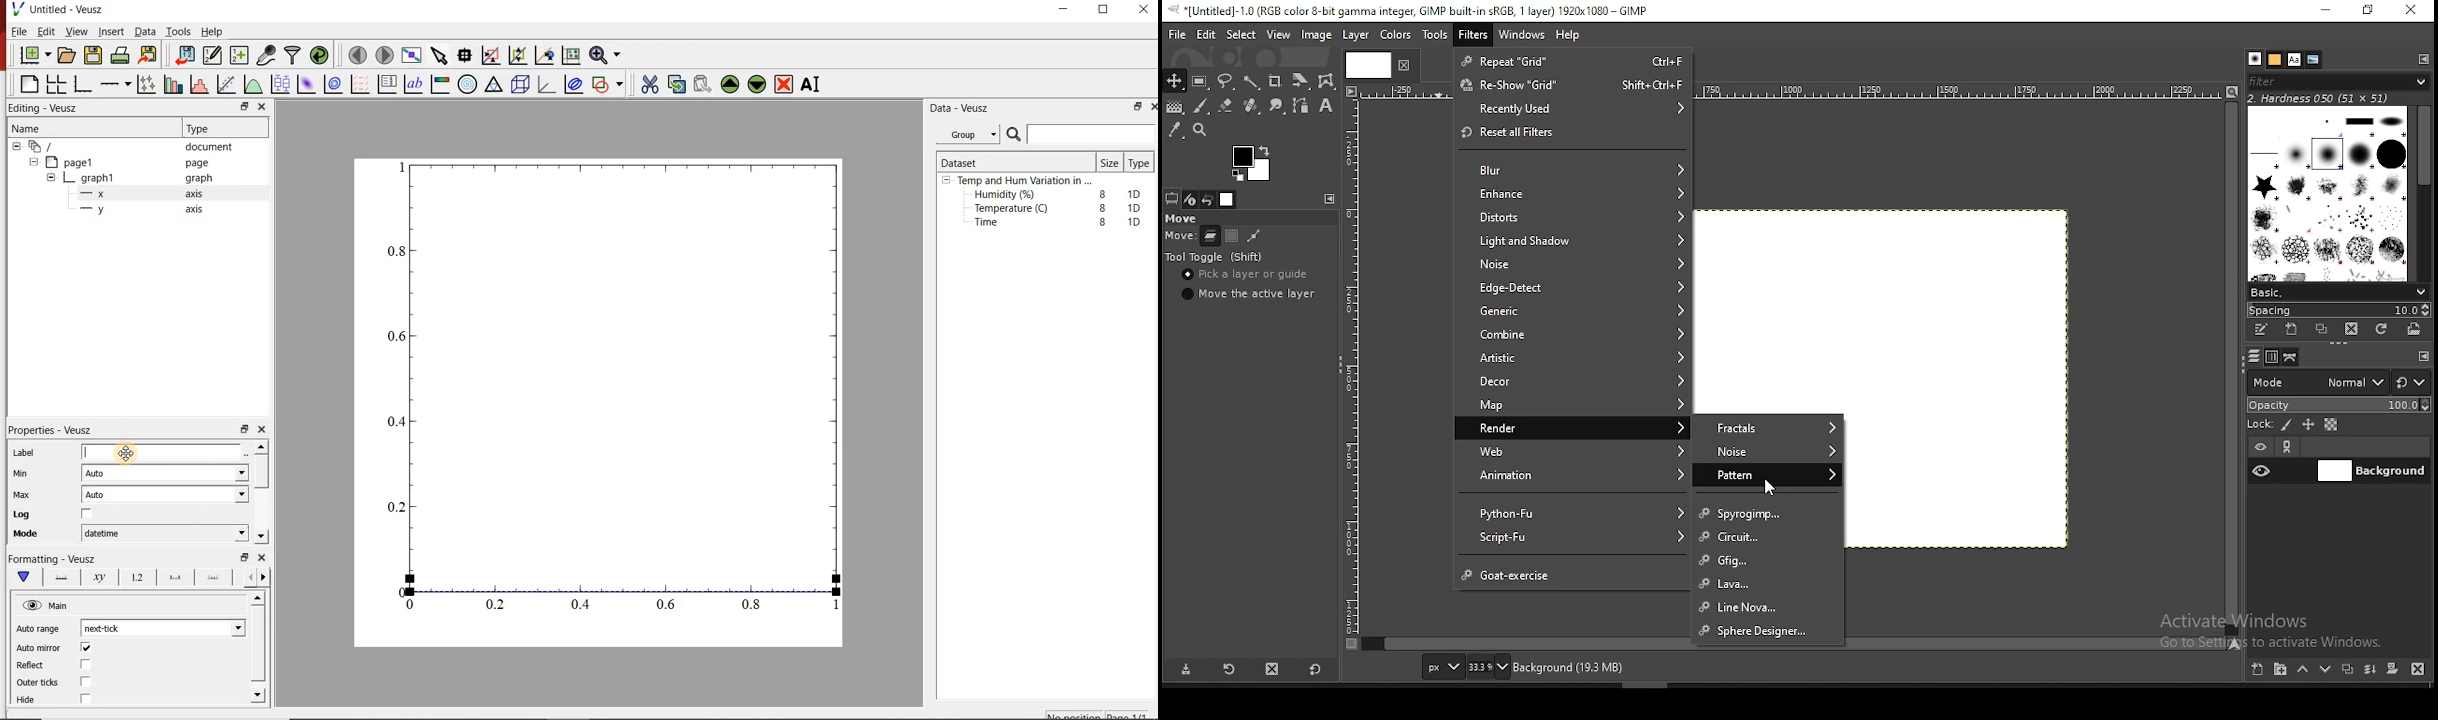 The height and width of the screenshot is (728, 2464). What do you see at coordinates (1570, 380) in the screenshot?
I see `decor` at bounding box center [1570, 380].